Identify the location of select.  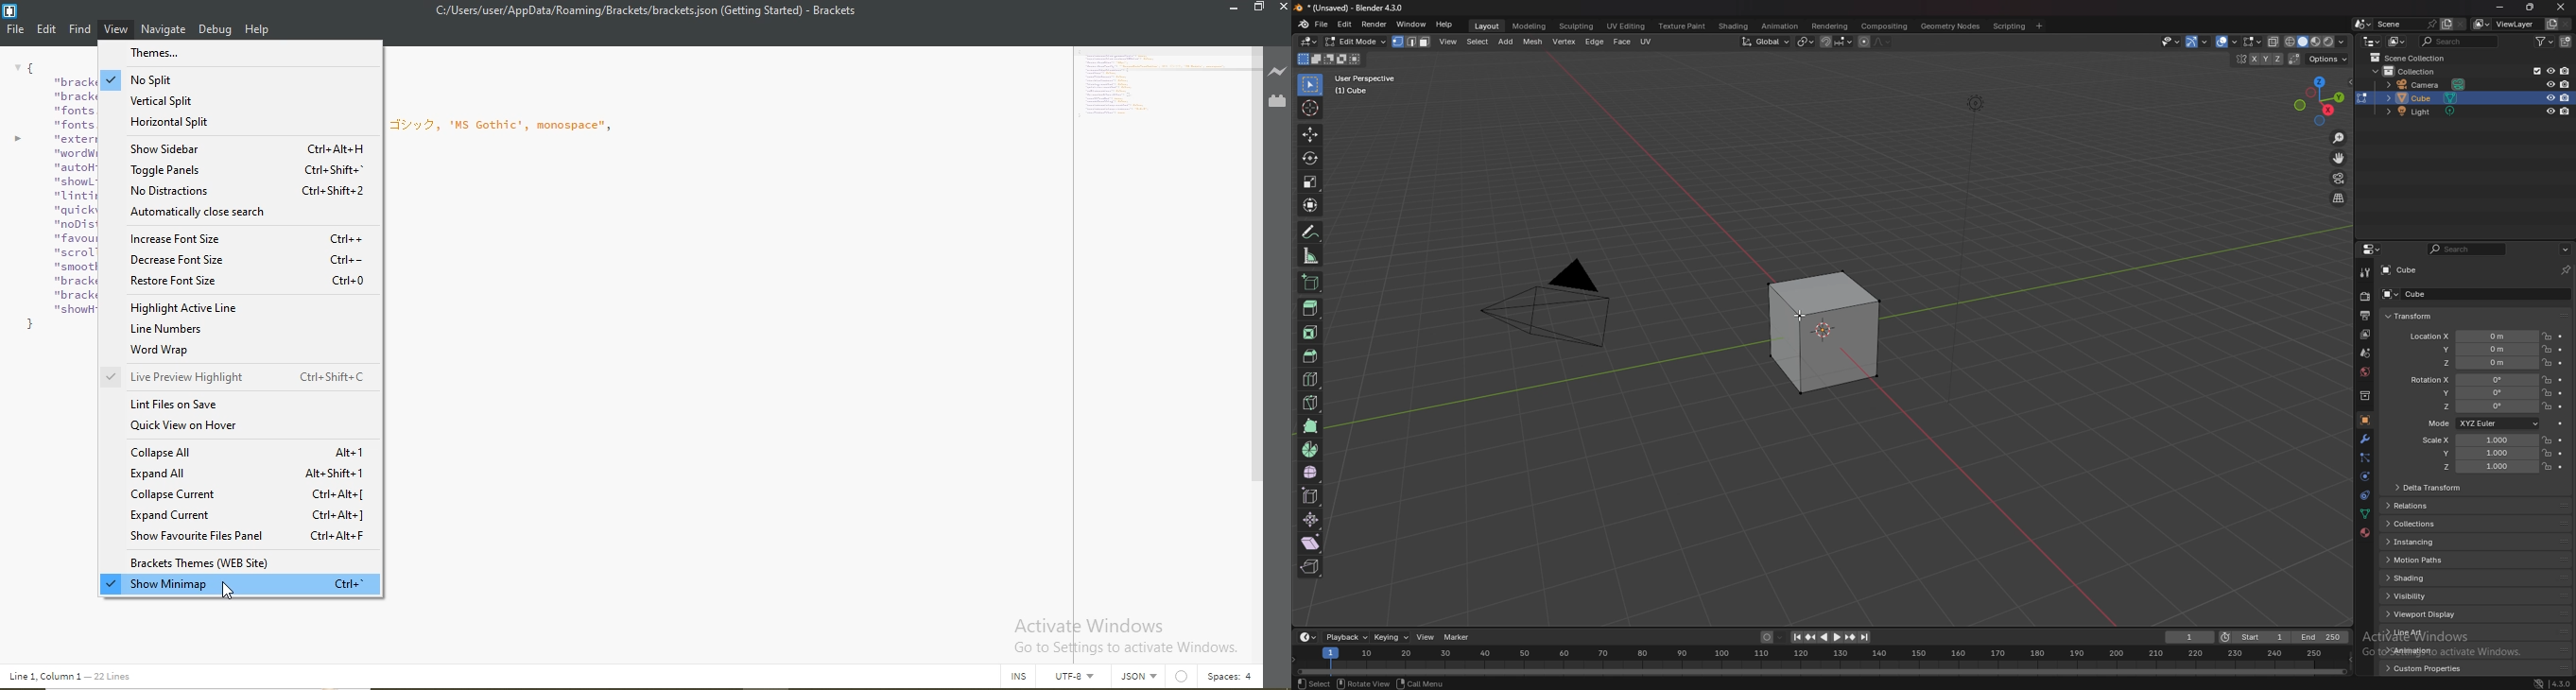
(1313, 684).